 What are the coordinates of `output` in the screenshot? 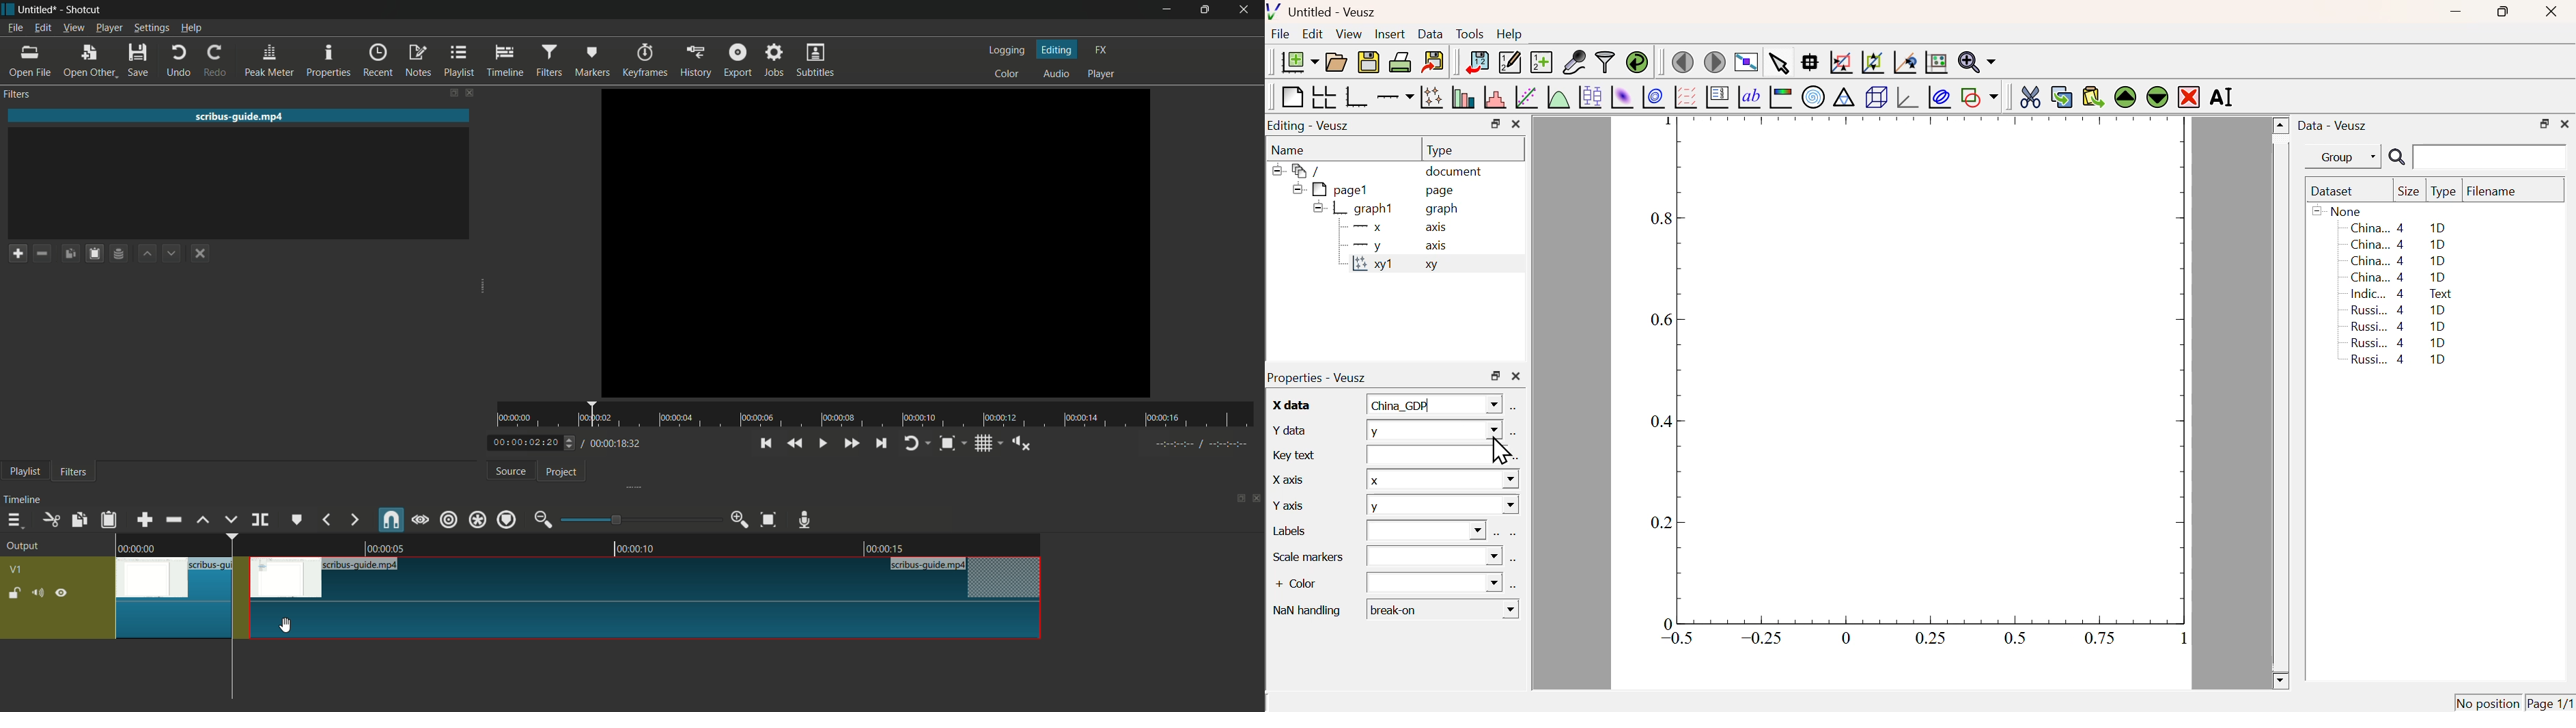 It's located at (22, 547).